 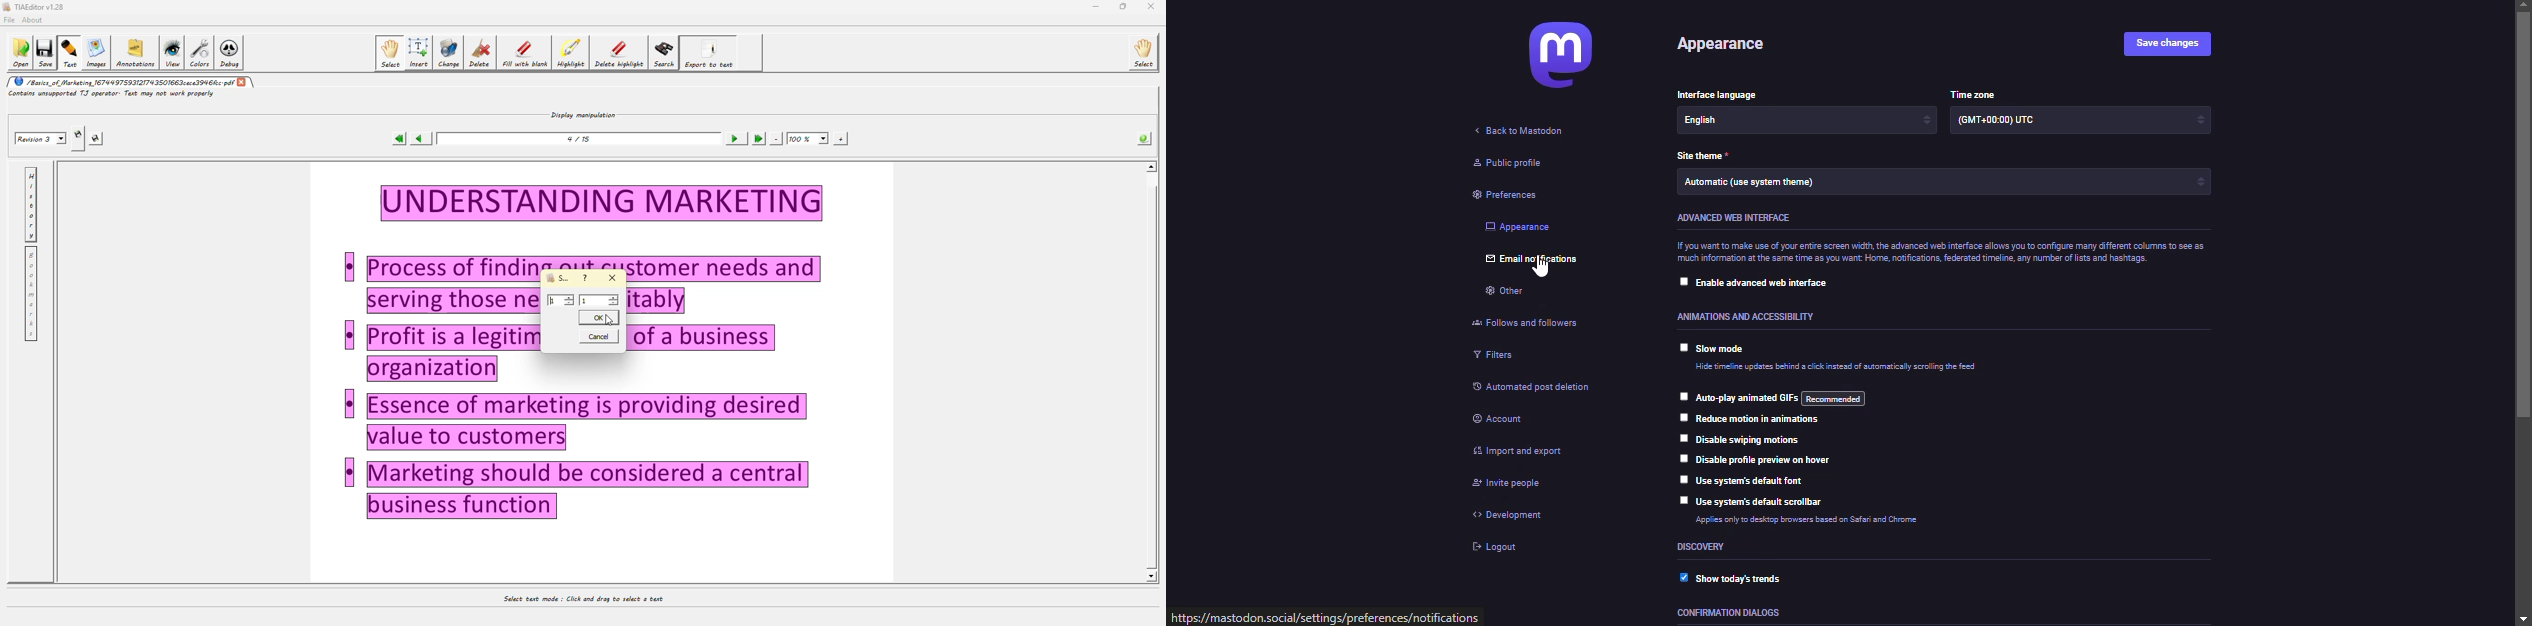 What do you see at coordinates (1520, 226) in the screenshot?
I see `appearance` at bounding box center [1520, 226].